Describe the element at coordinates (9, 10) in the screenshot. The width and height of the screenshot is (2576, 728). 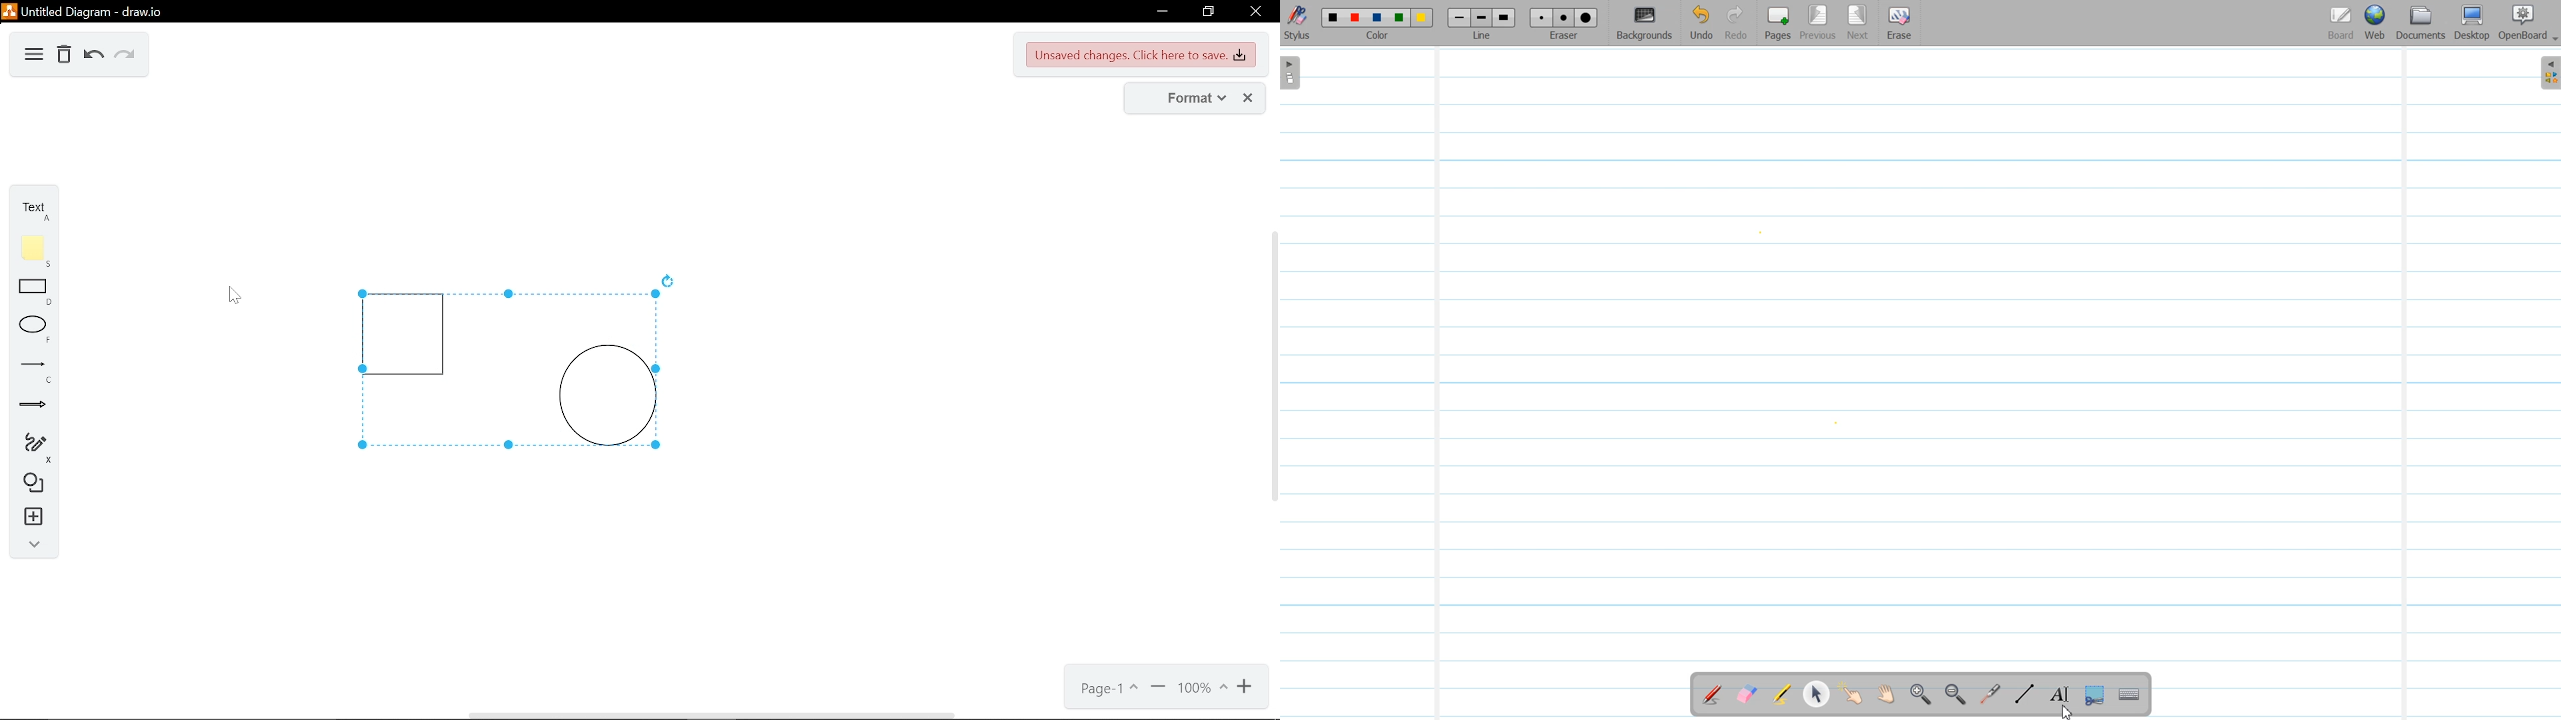
I see `logo` at that location.